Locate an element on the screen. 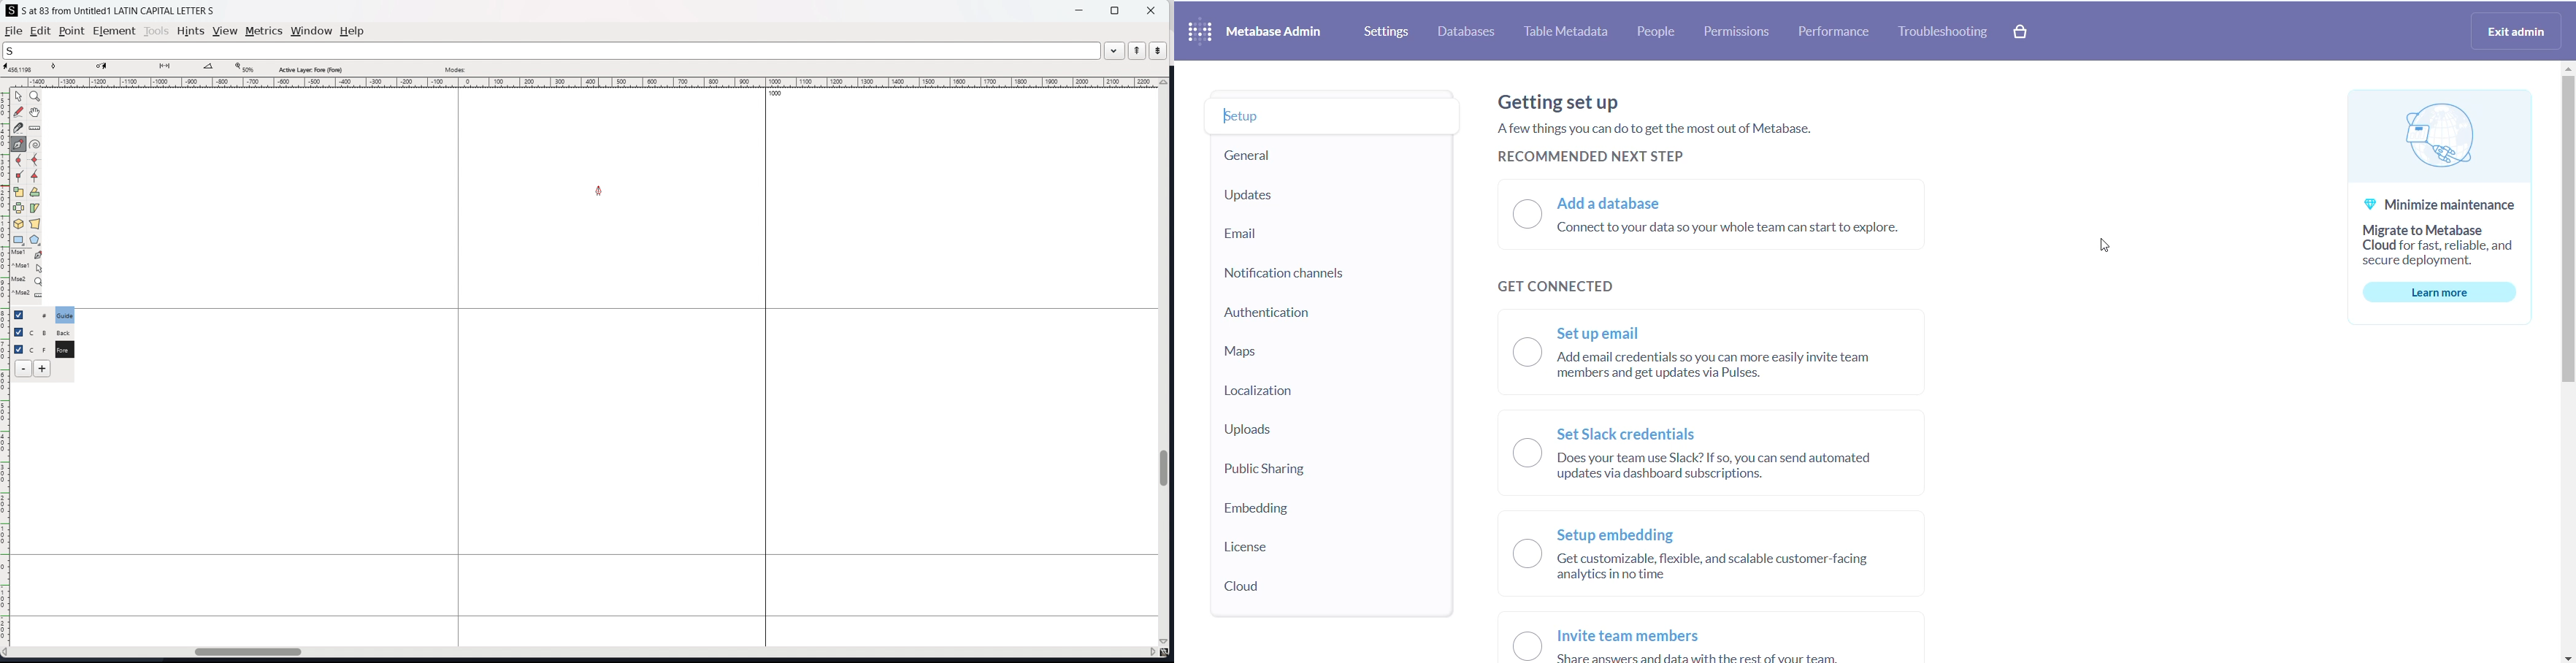 The width and height of the screenshot is (2576, 672). checkbox is located at coordinates (18, 331).